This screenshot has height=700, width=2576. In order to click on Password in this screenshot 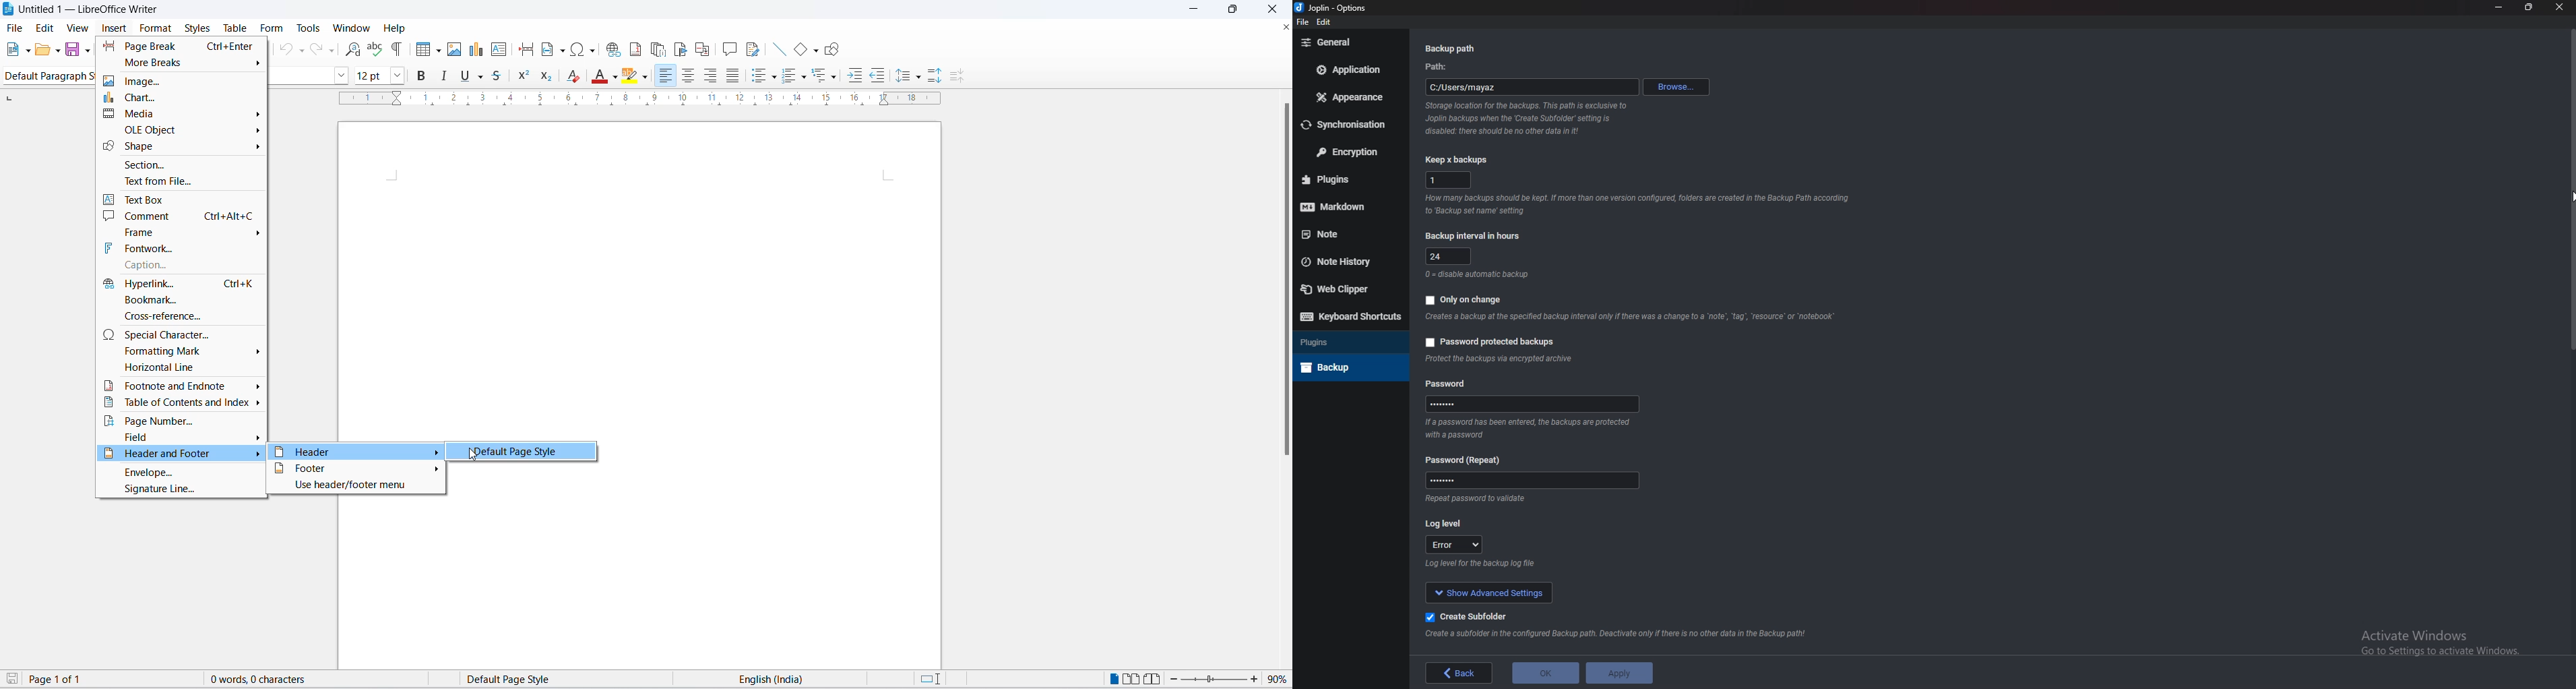, I will do `click(1531, 403)`.